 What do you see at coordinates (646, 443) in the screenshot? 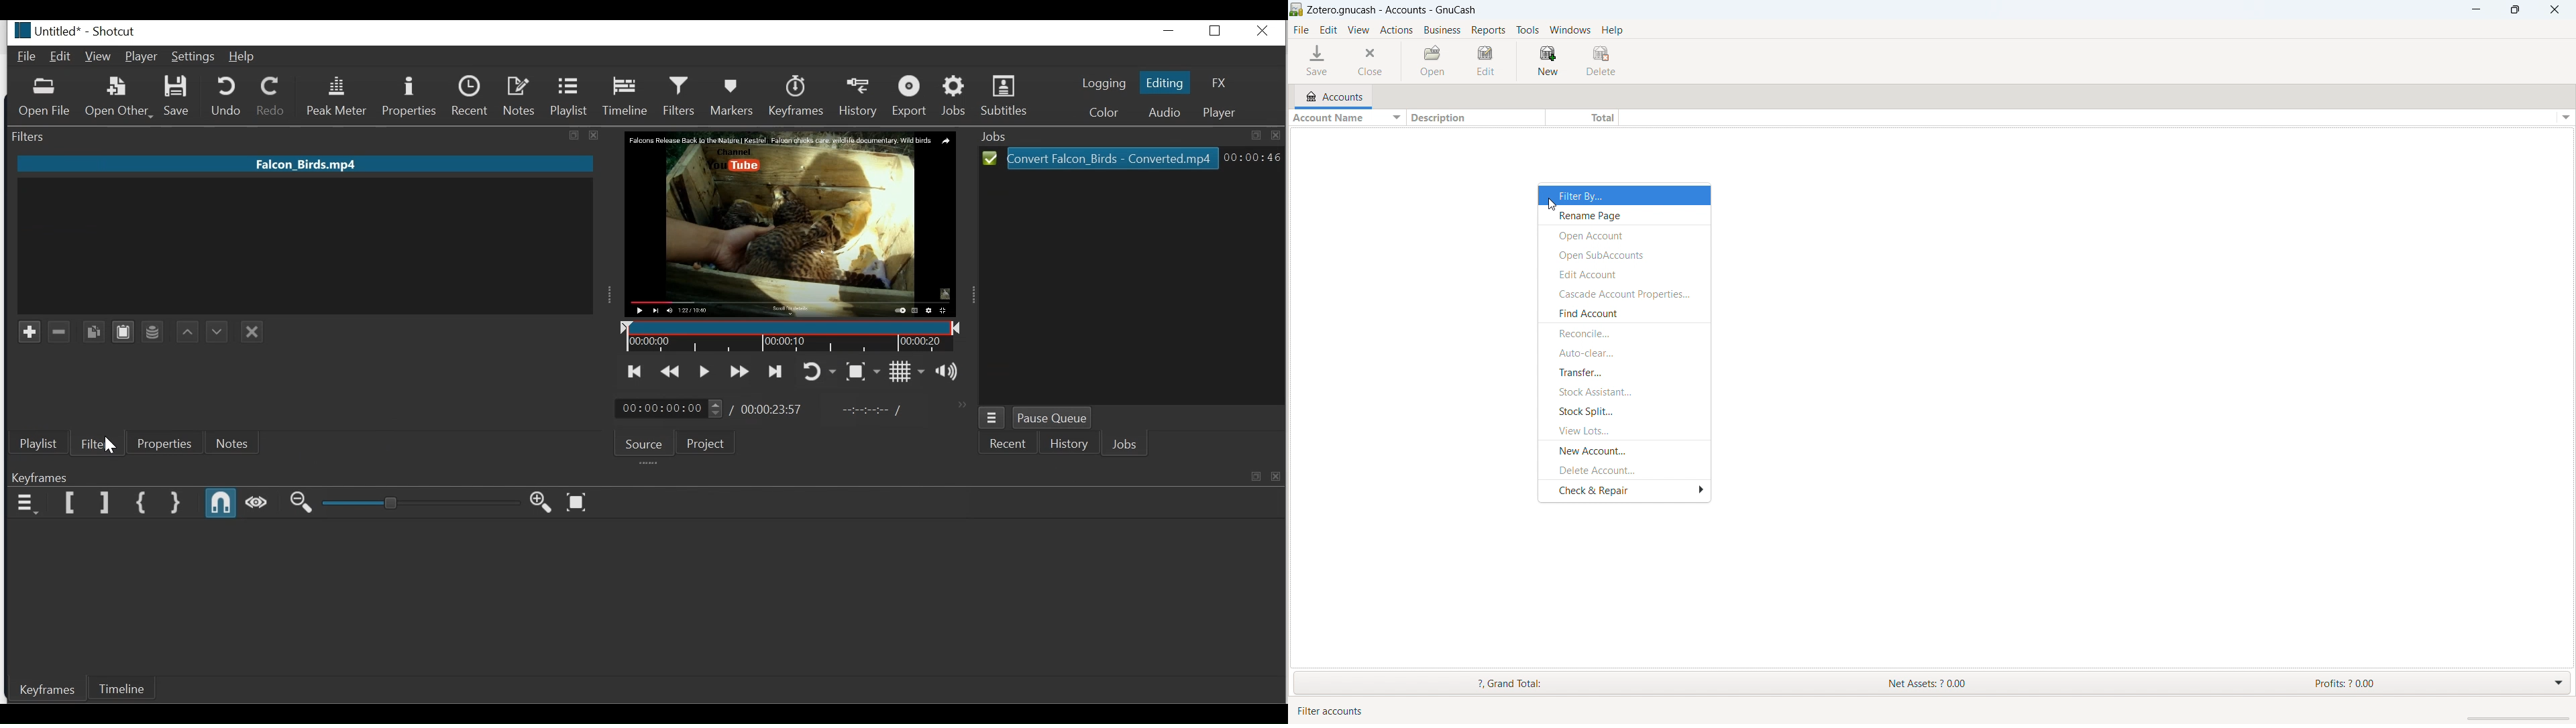
I see `Source` at bounding box center [646, 443].